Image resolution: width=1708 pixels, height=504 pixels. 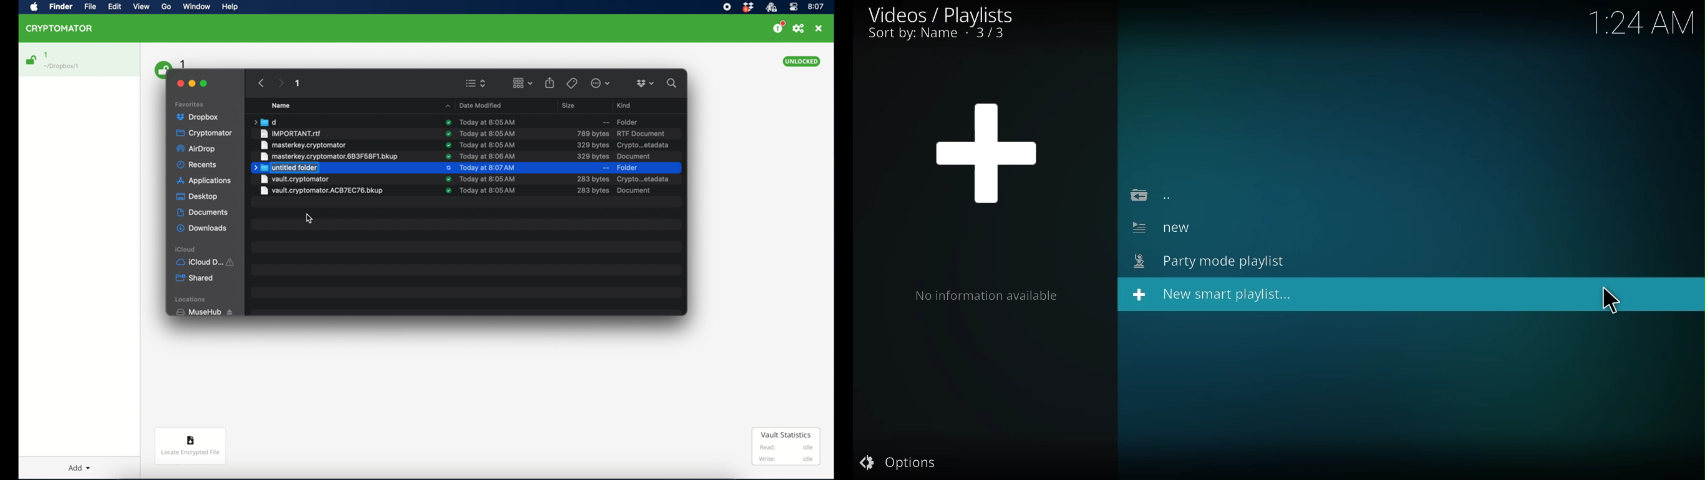 I want to click on party mode playlist, so click(x=1215, y=263).